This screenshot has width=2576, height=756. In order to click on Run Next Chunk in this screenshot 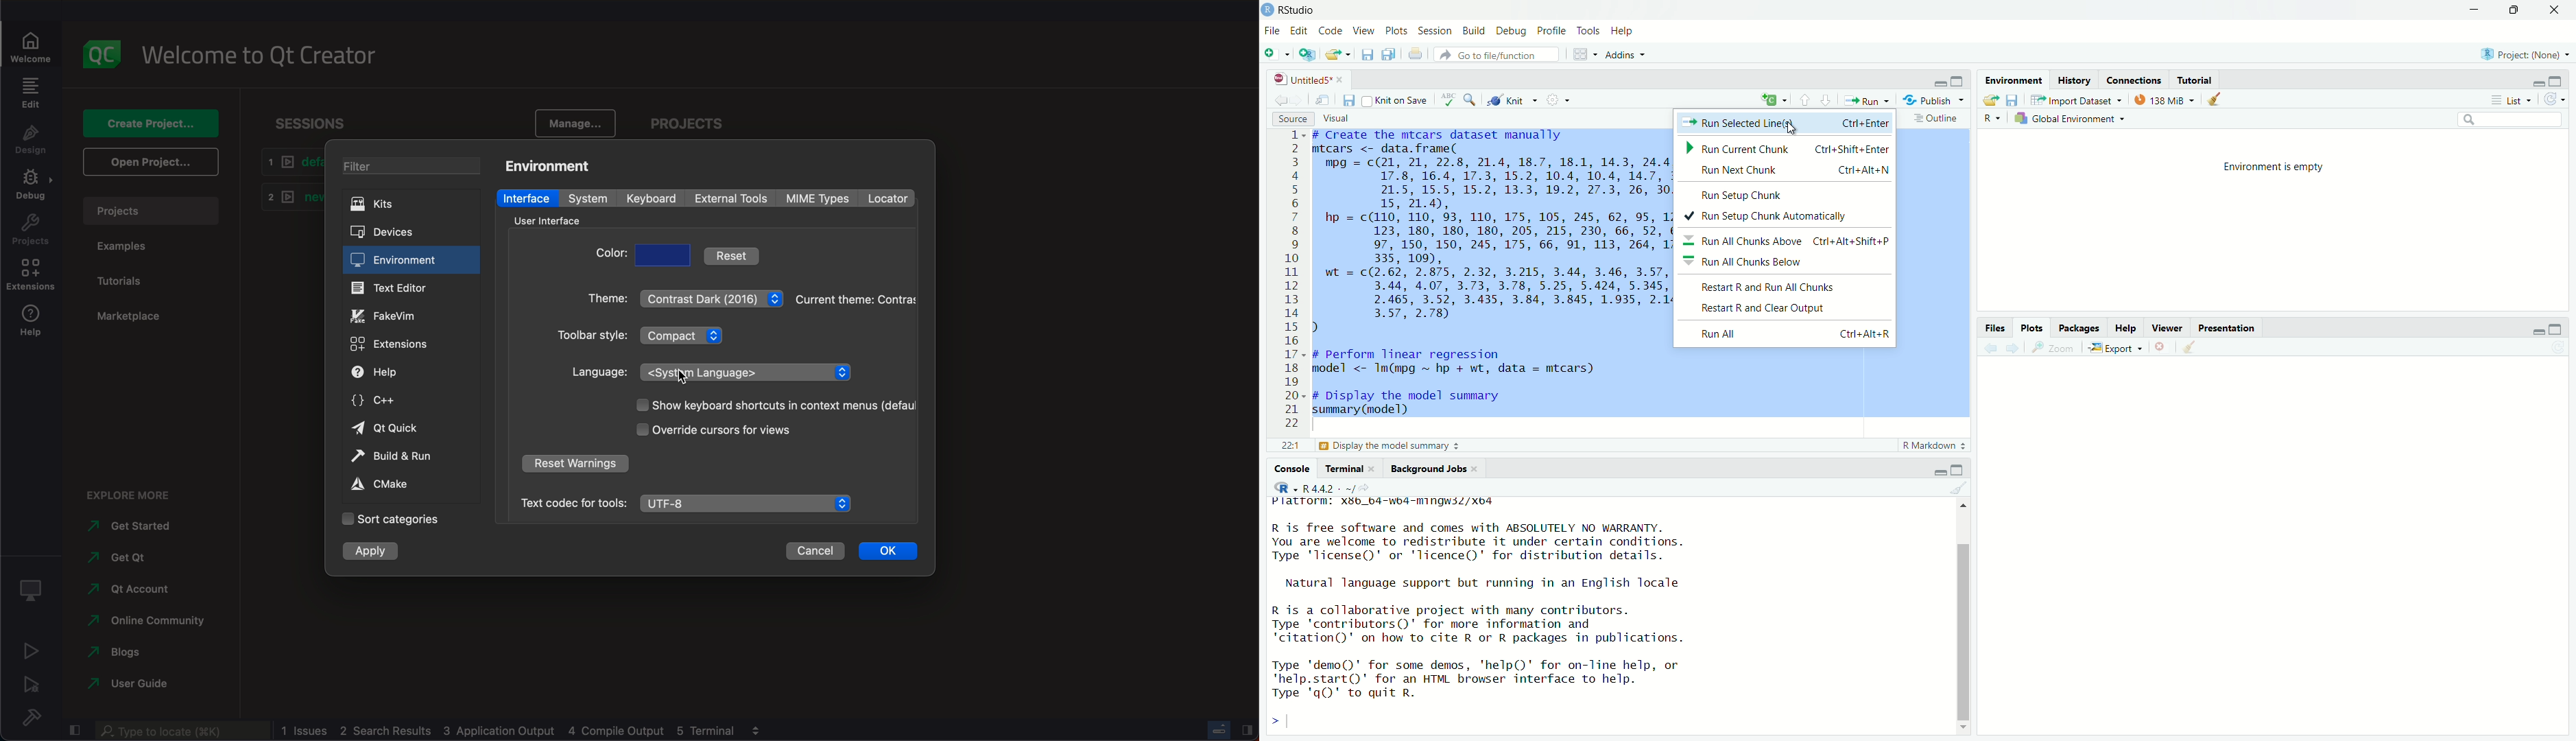, I will do `click(1740, 172)`.